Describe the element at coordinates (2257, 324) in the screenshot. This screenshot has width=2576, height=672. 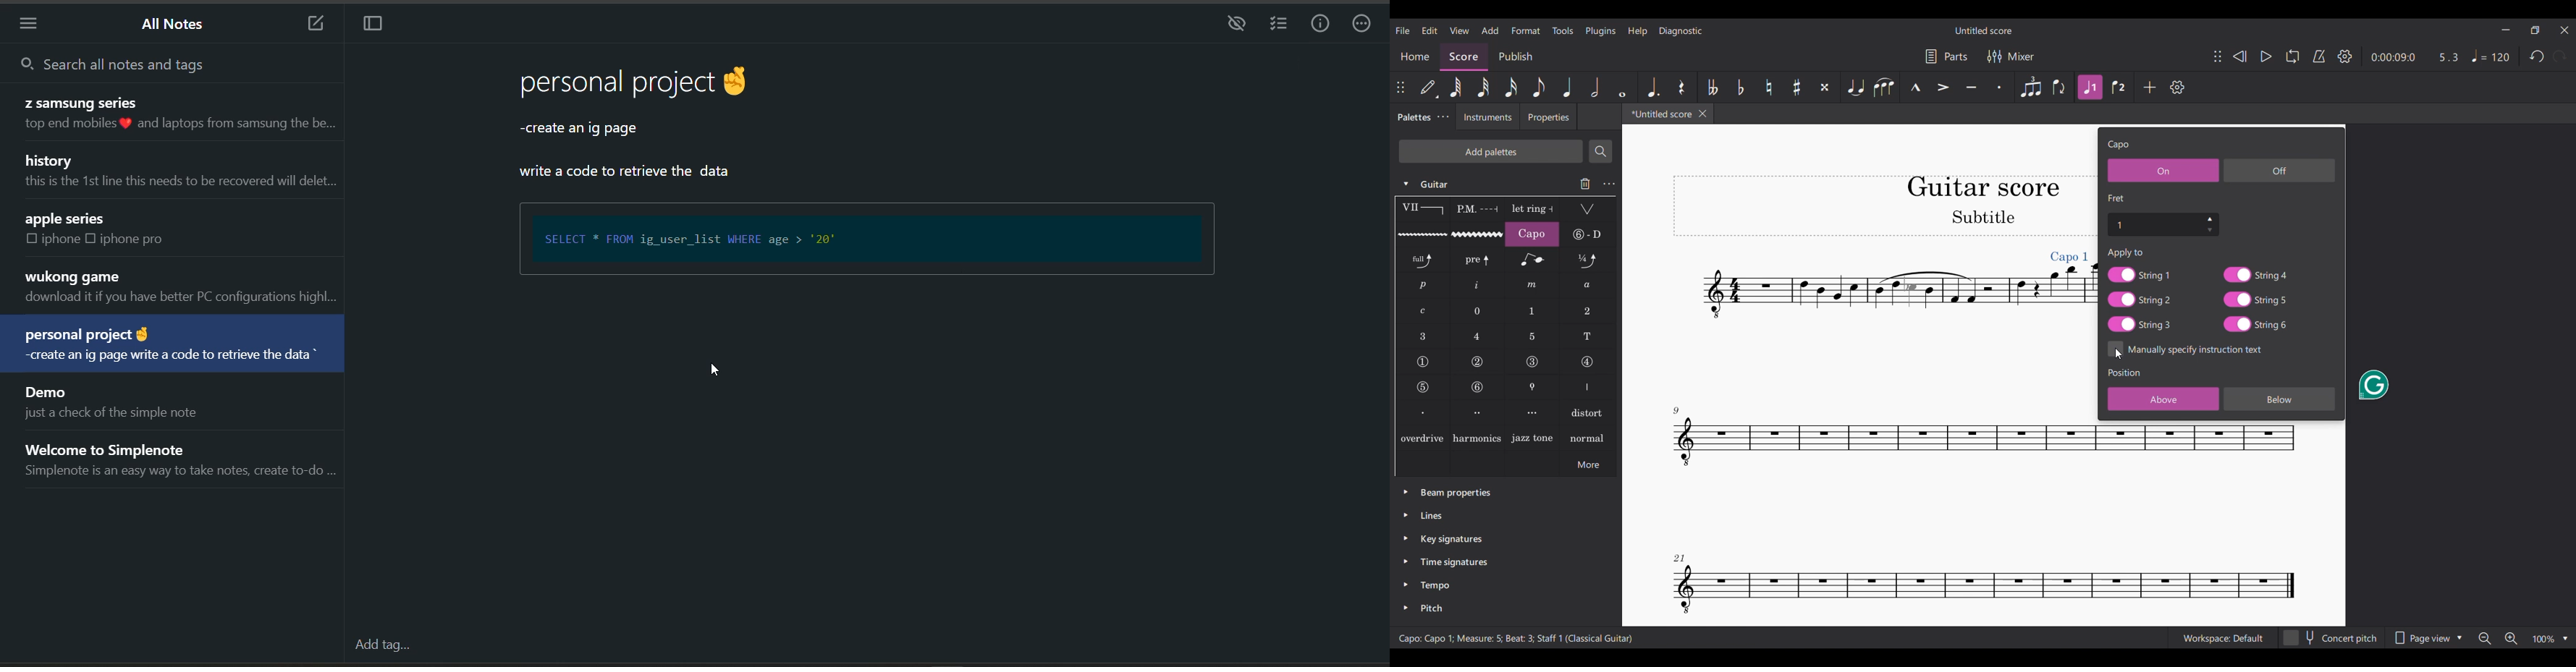
I see `String 6 toggle` at that location.